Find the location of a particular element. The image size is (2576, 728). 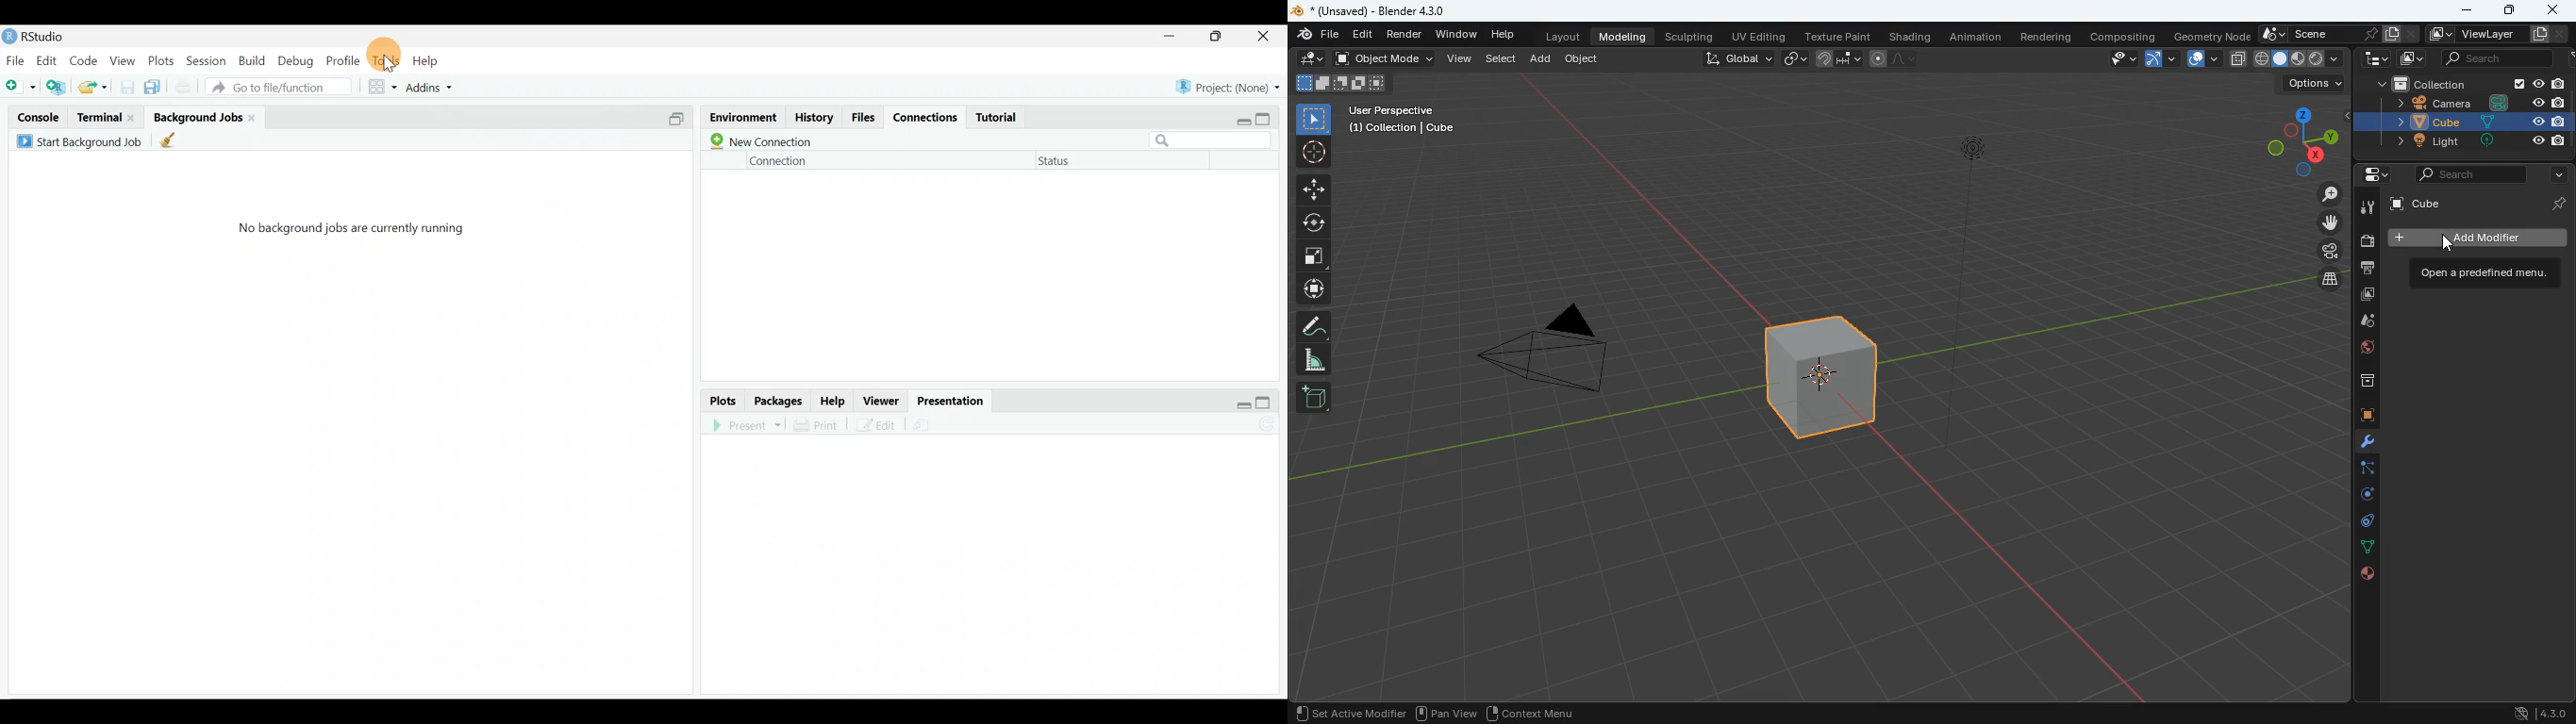

Cursor is located at coordinates (389, 52).